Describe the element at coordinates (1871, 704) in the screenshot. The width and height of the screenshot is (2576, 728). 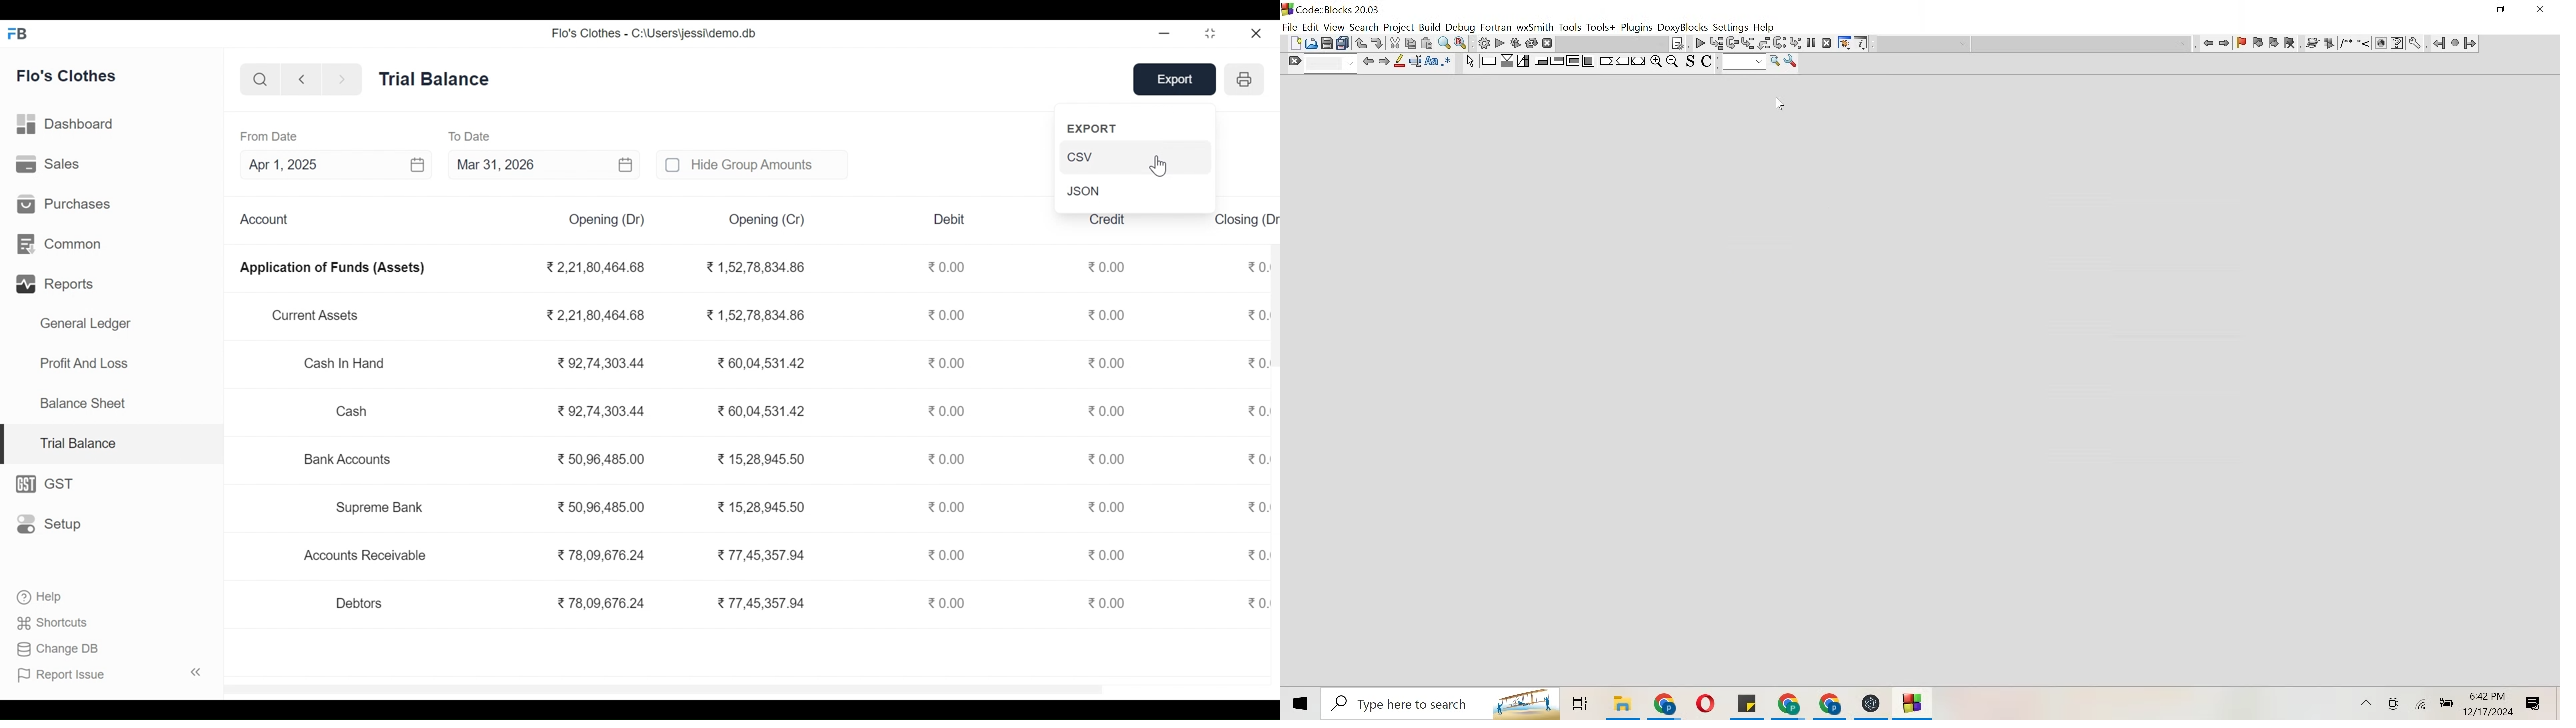
I see `File` at that location.